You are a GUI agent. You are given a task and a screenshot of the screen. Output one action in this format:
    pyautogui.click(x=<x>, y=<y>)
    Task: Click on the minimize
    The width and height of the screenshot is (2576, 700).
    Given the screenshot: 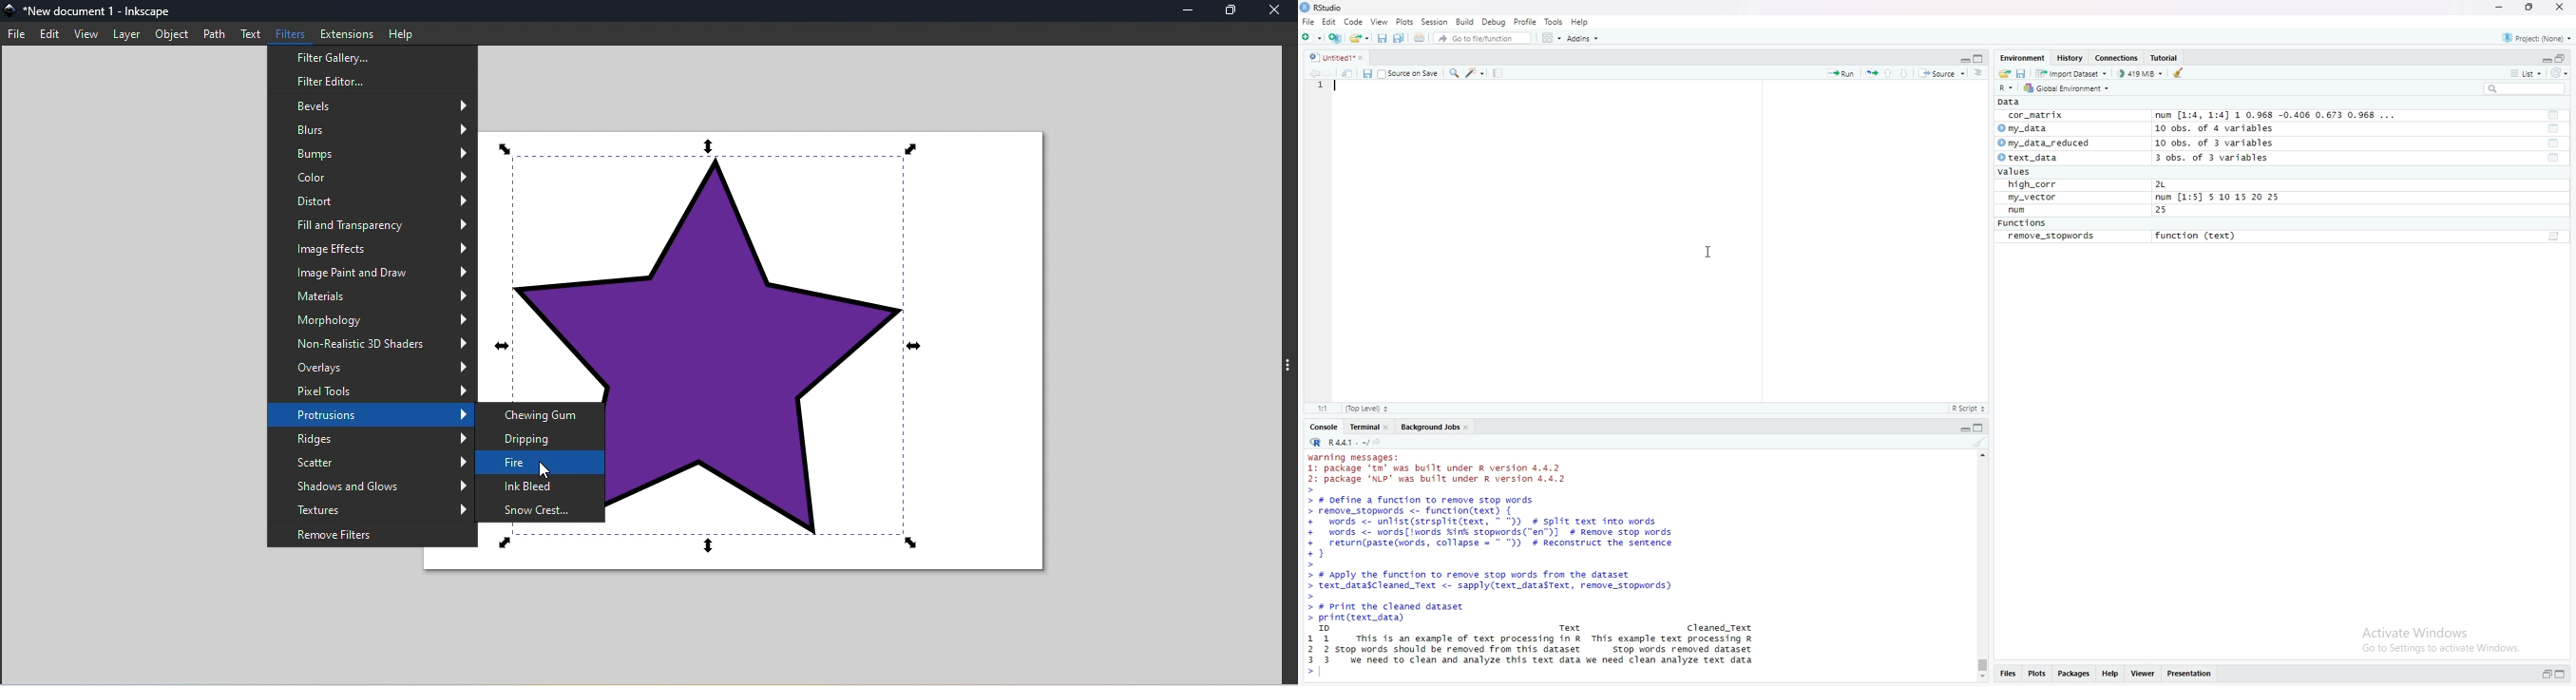 What is the action you would take?
    pyautogui.click(x=1962, y=60)
    